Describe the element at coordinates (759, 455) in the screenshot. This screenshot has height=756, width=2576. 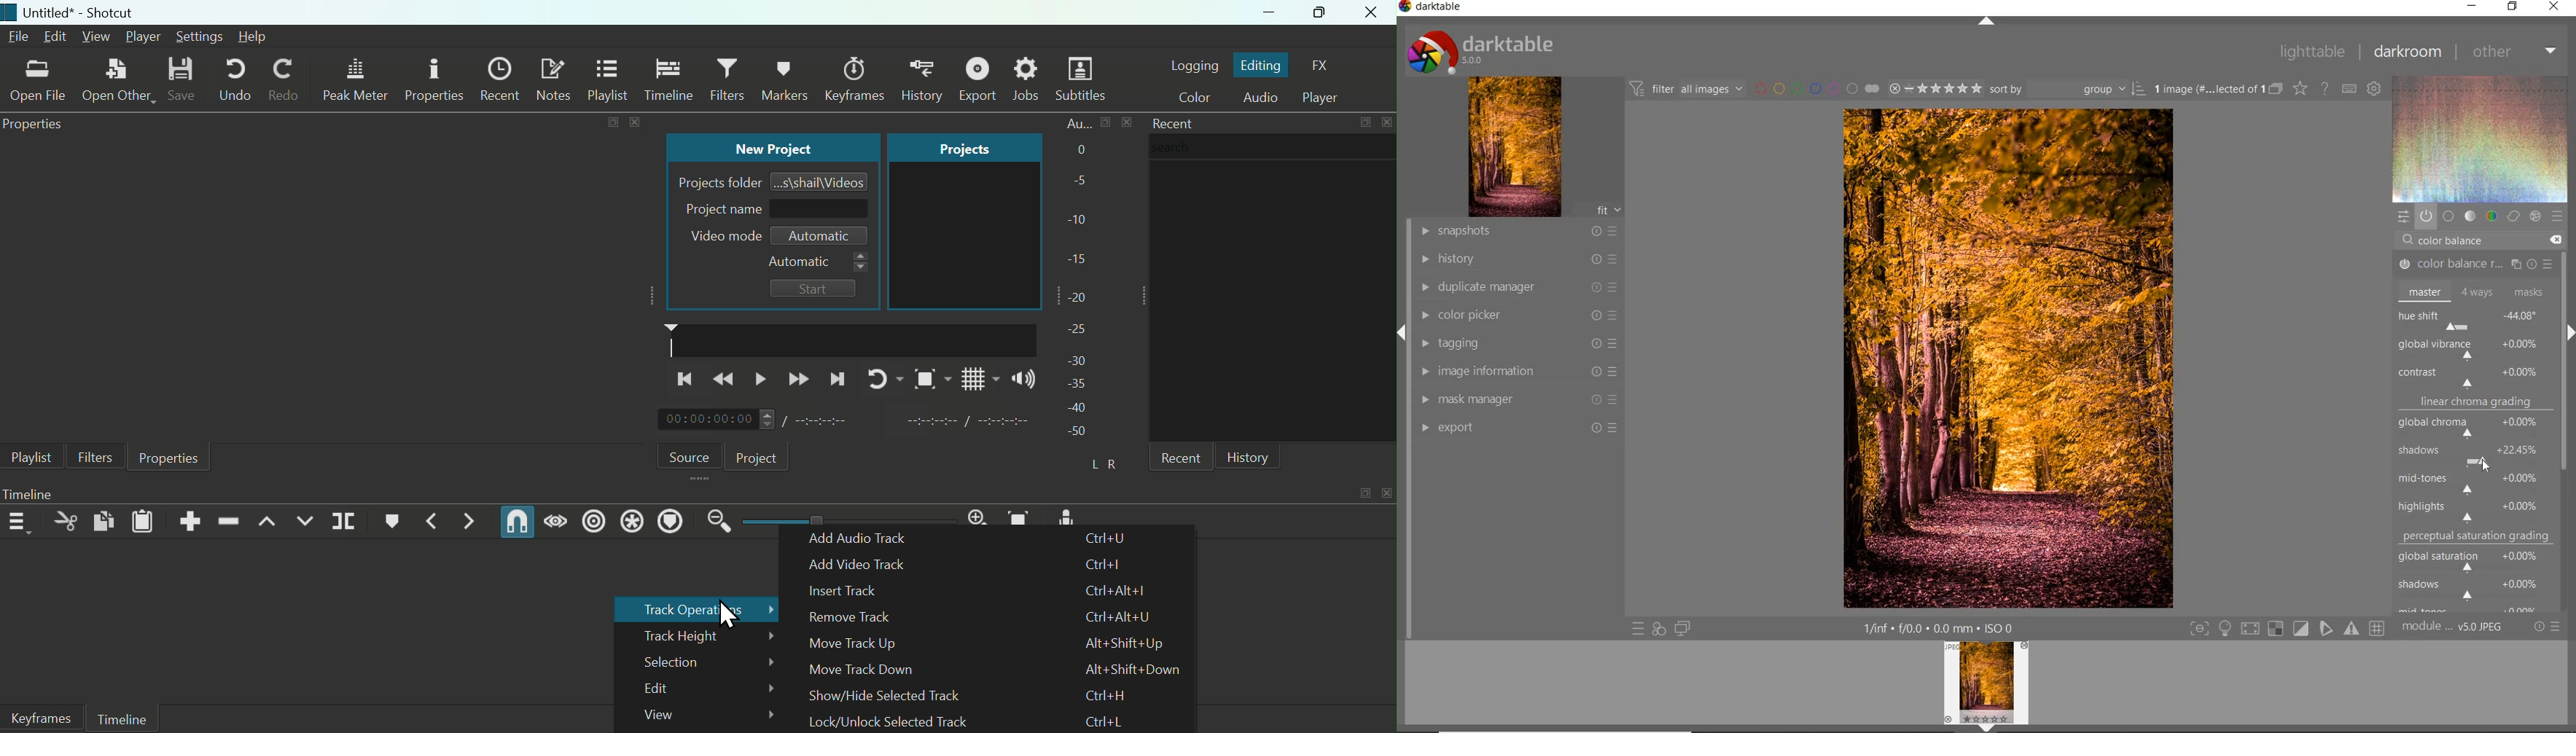
I see `Project` at that location.